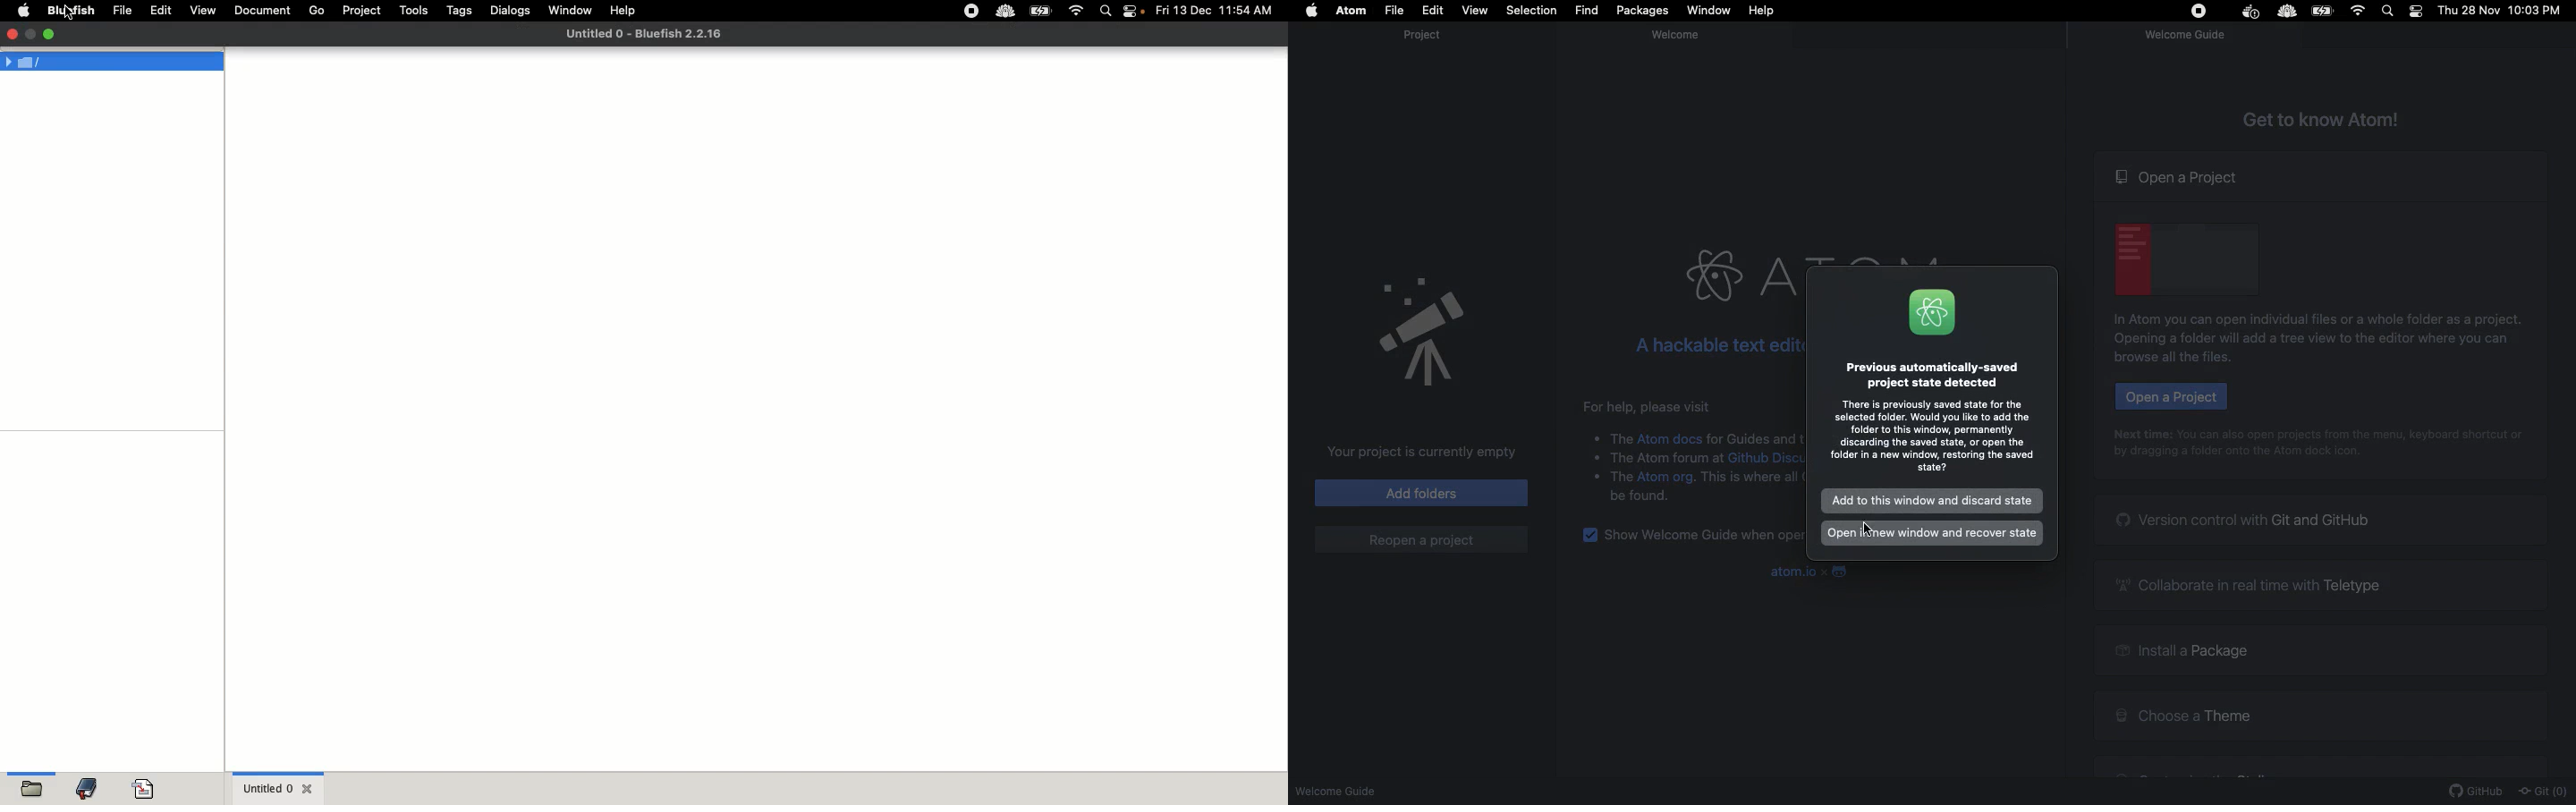  Describe the element at coordinates (2542, 792) in the screenshot. I see `Git` at that location.